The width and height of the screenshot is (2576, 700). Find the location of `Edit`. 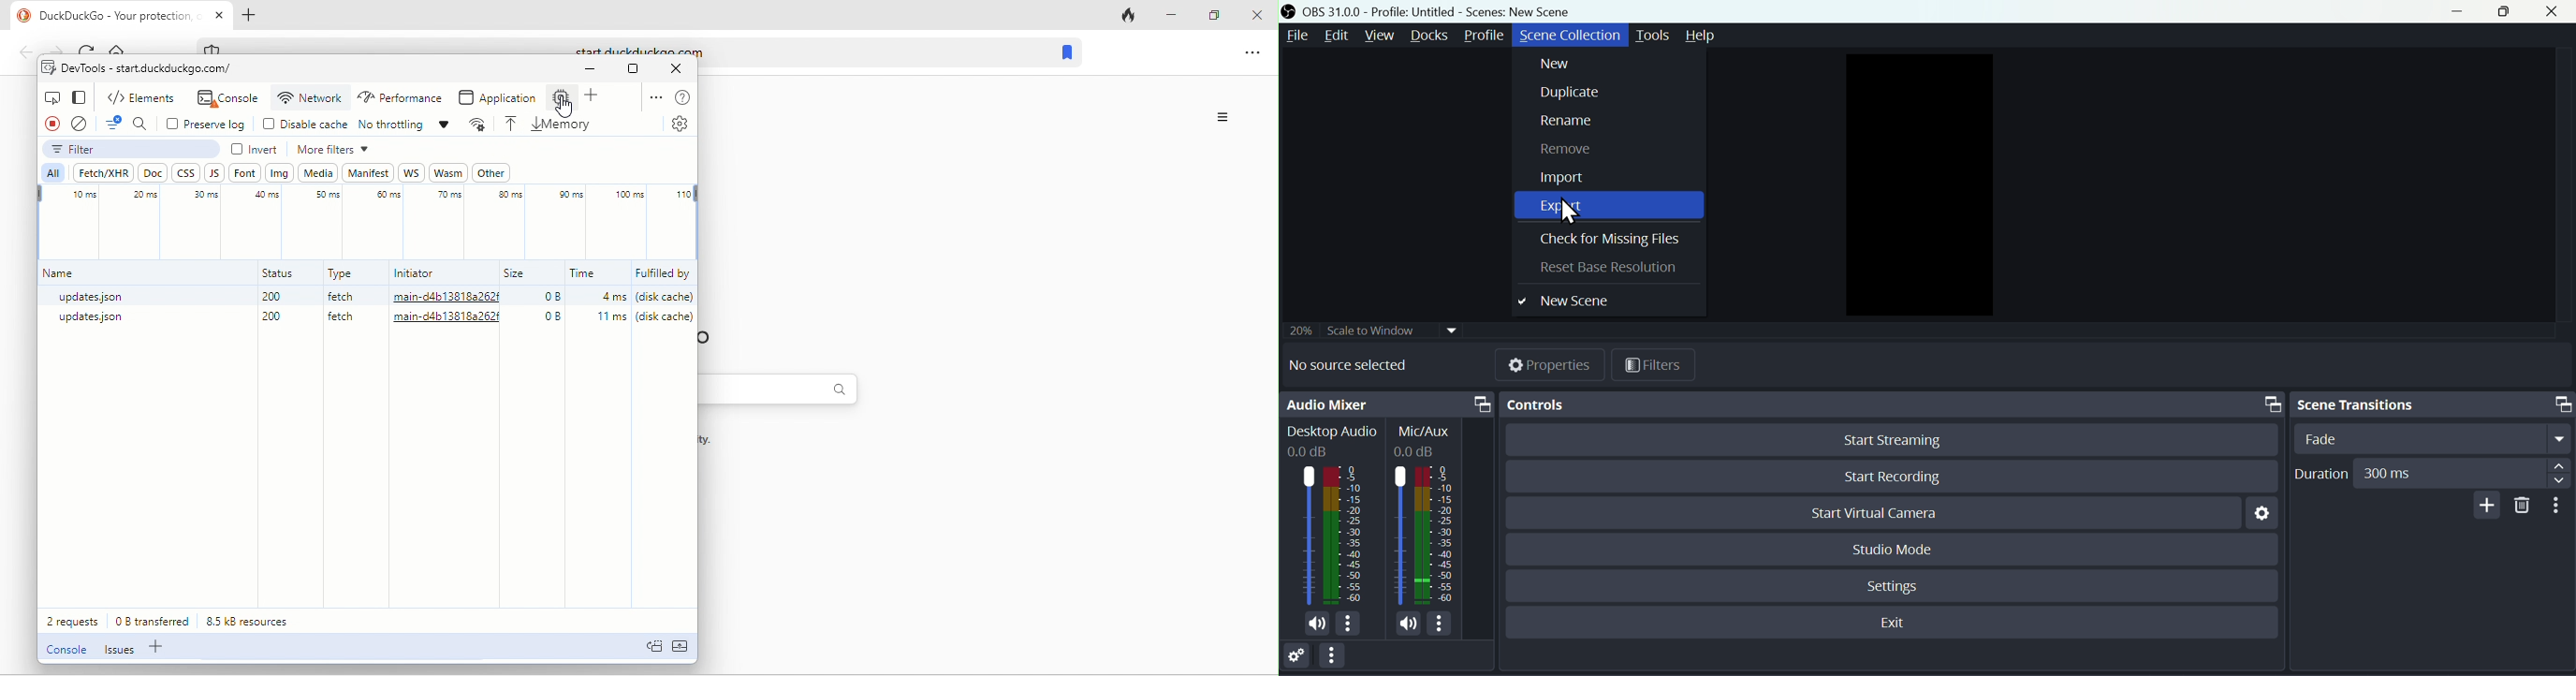

Edit is located at coordinates (1335, 36).